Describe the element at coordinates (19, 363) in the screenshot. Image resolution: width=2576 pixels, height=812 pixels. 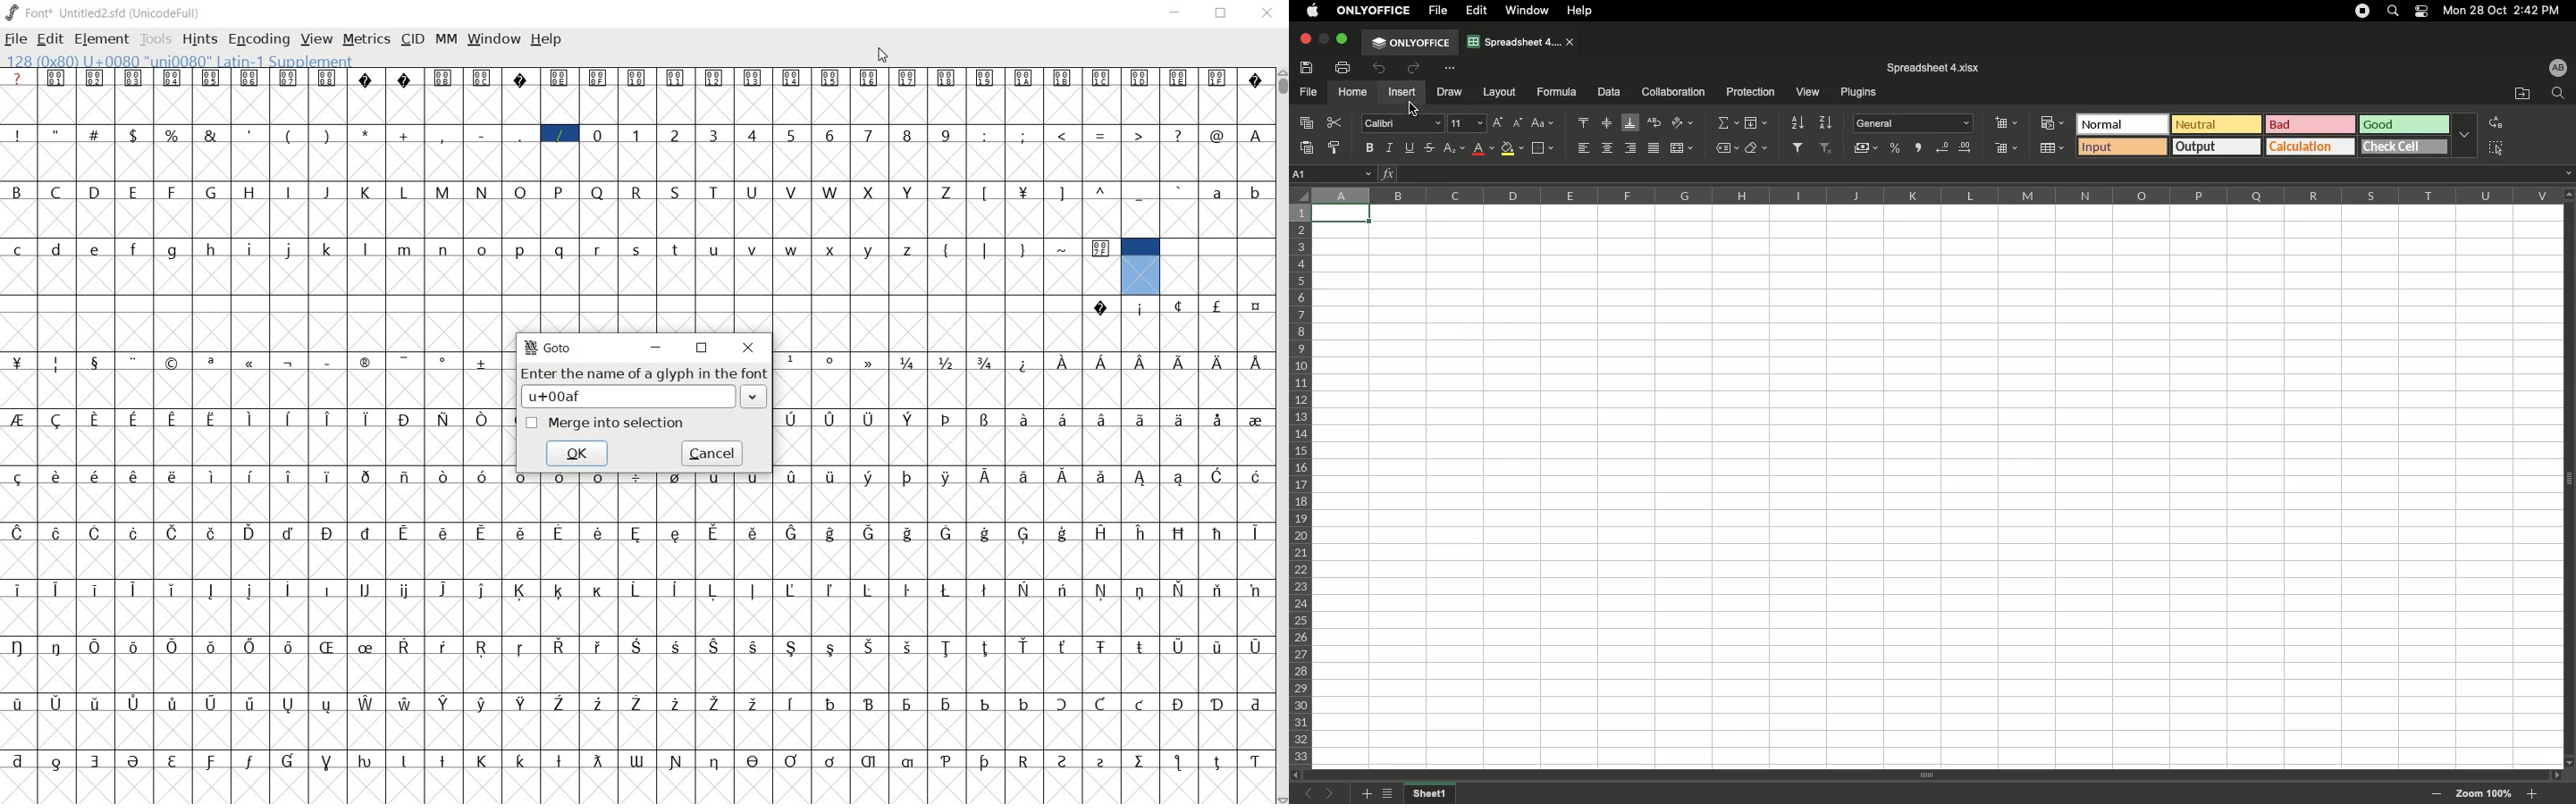
I see `Symbol` at that location.